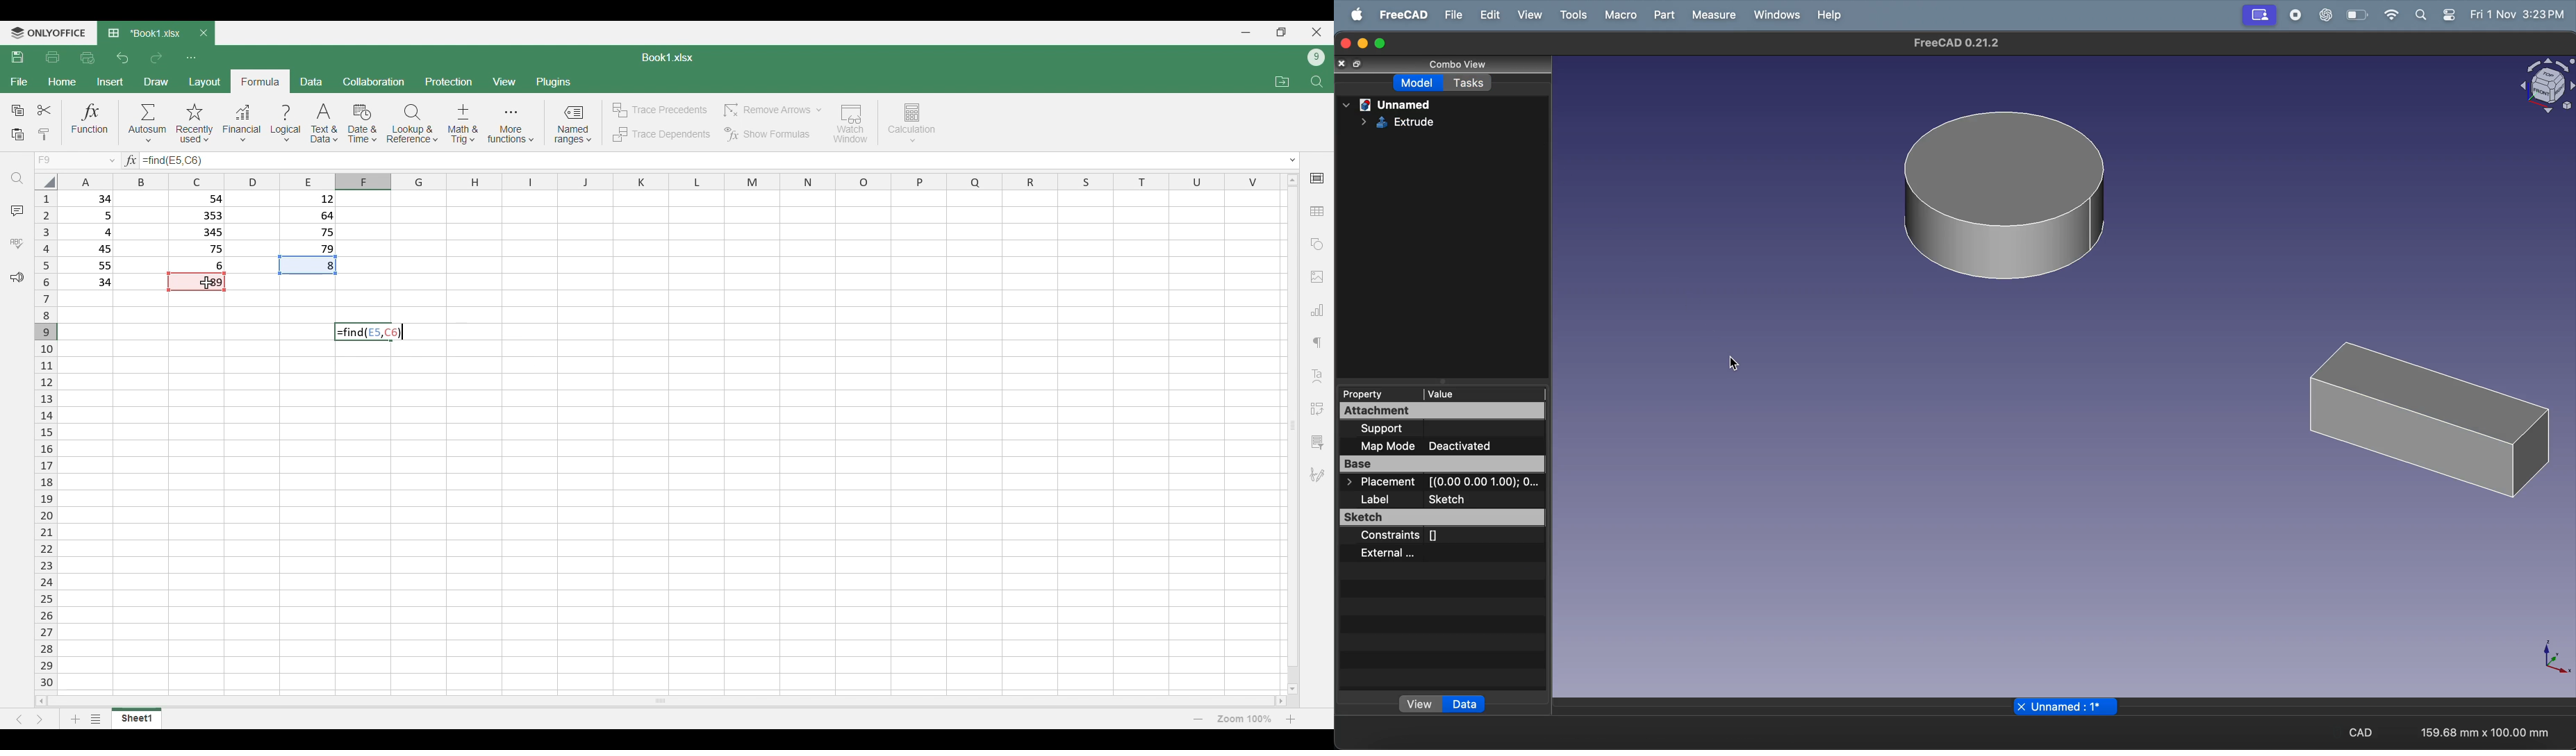  What do you see at coordinates (2477, 732) in the screenshot?
I see `159.68 mm x 100.00 mm` at bounding box center [2477, 732].